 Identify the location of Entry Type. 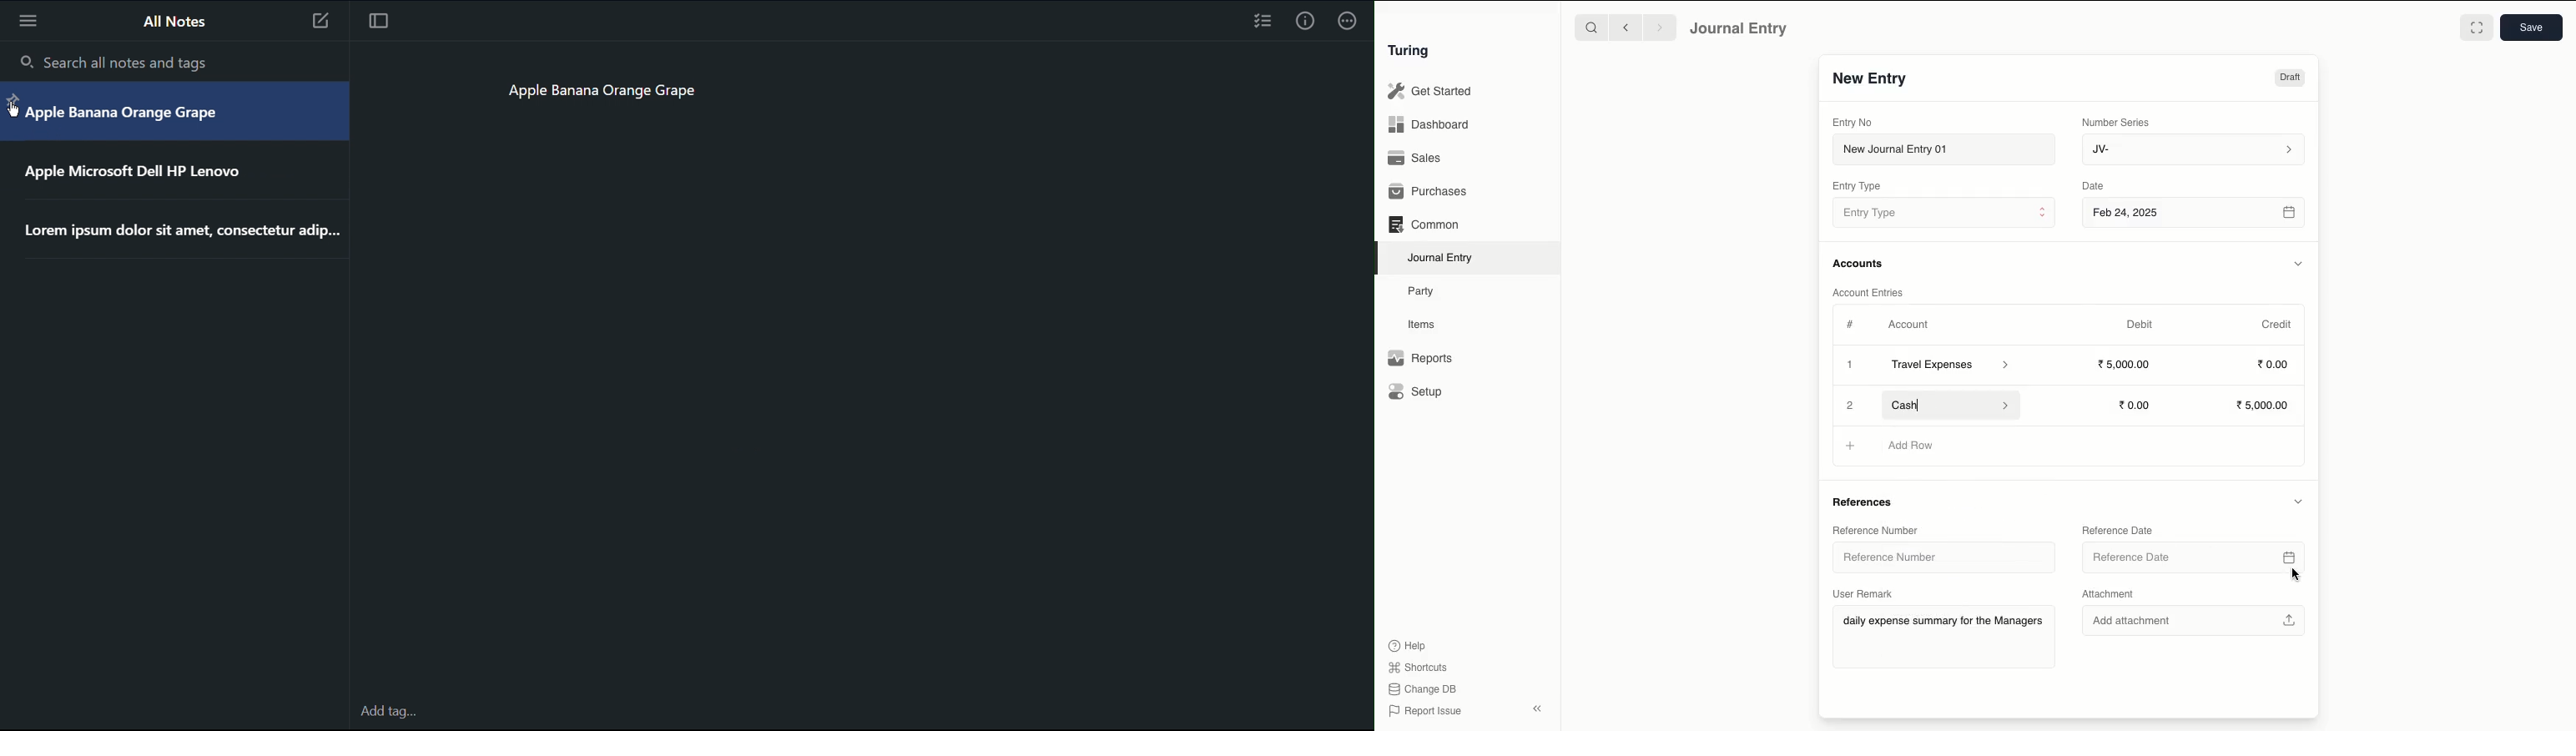
(1857, 186).